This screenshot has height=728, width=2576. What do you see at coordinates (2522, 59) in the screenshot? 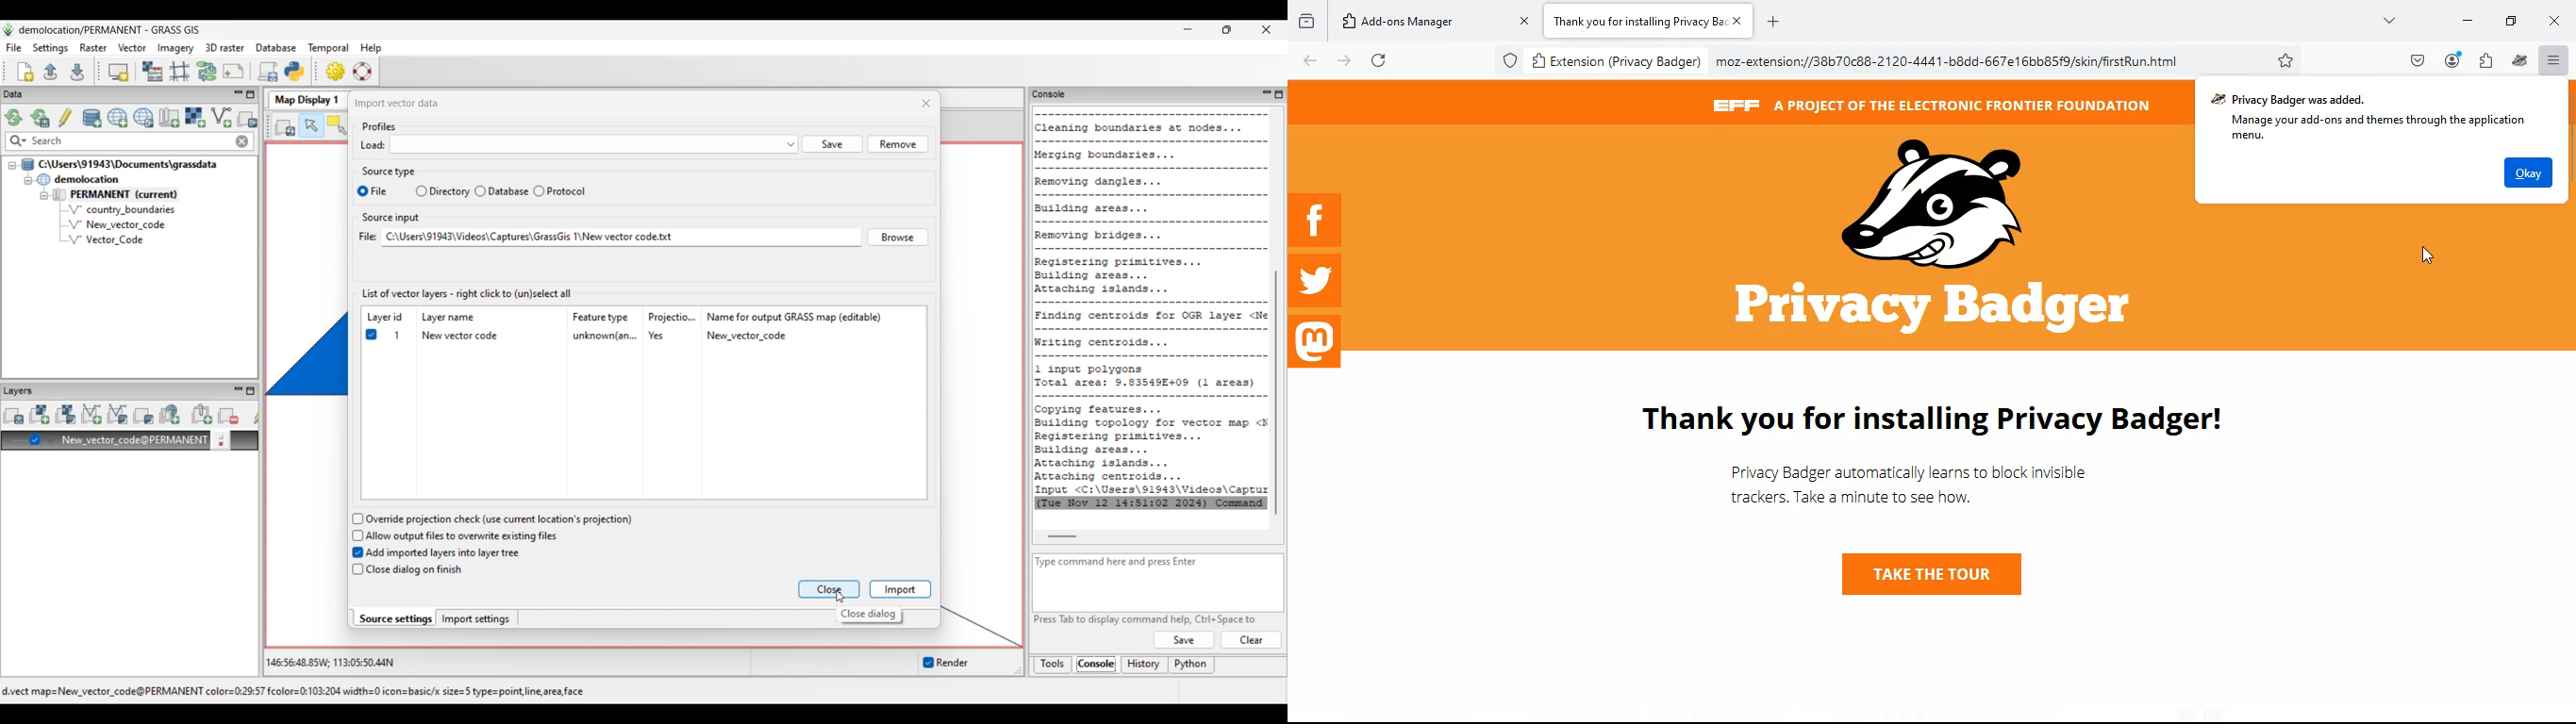
I see `privacy badger` at bounding box center [2522, 59].